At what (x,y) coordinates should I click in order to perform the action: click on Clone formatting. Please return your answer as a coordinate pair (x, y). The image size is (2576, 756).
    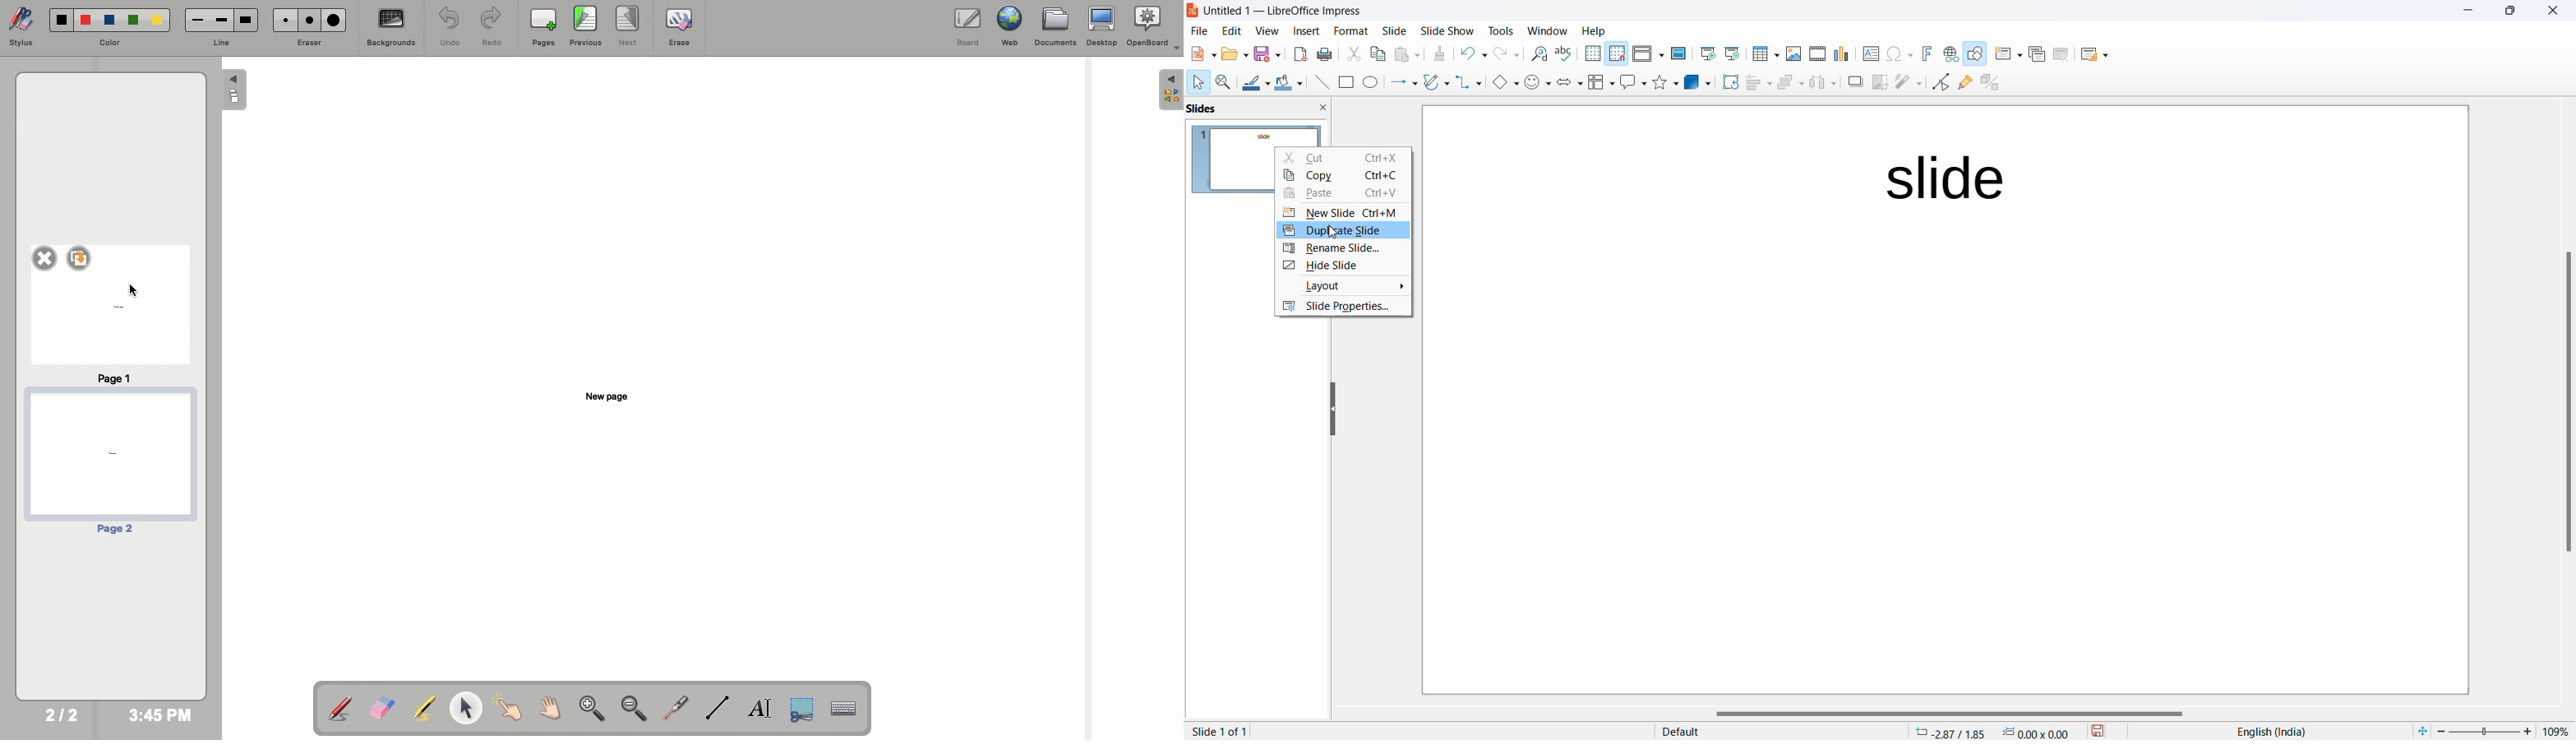
    Looking at the image, I should click on (1443, 55).